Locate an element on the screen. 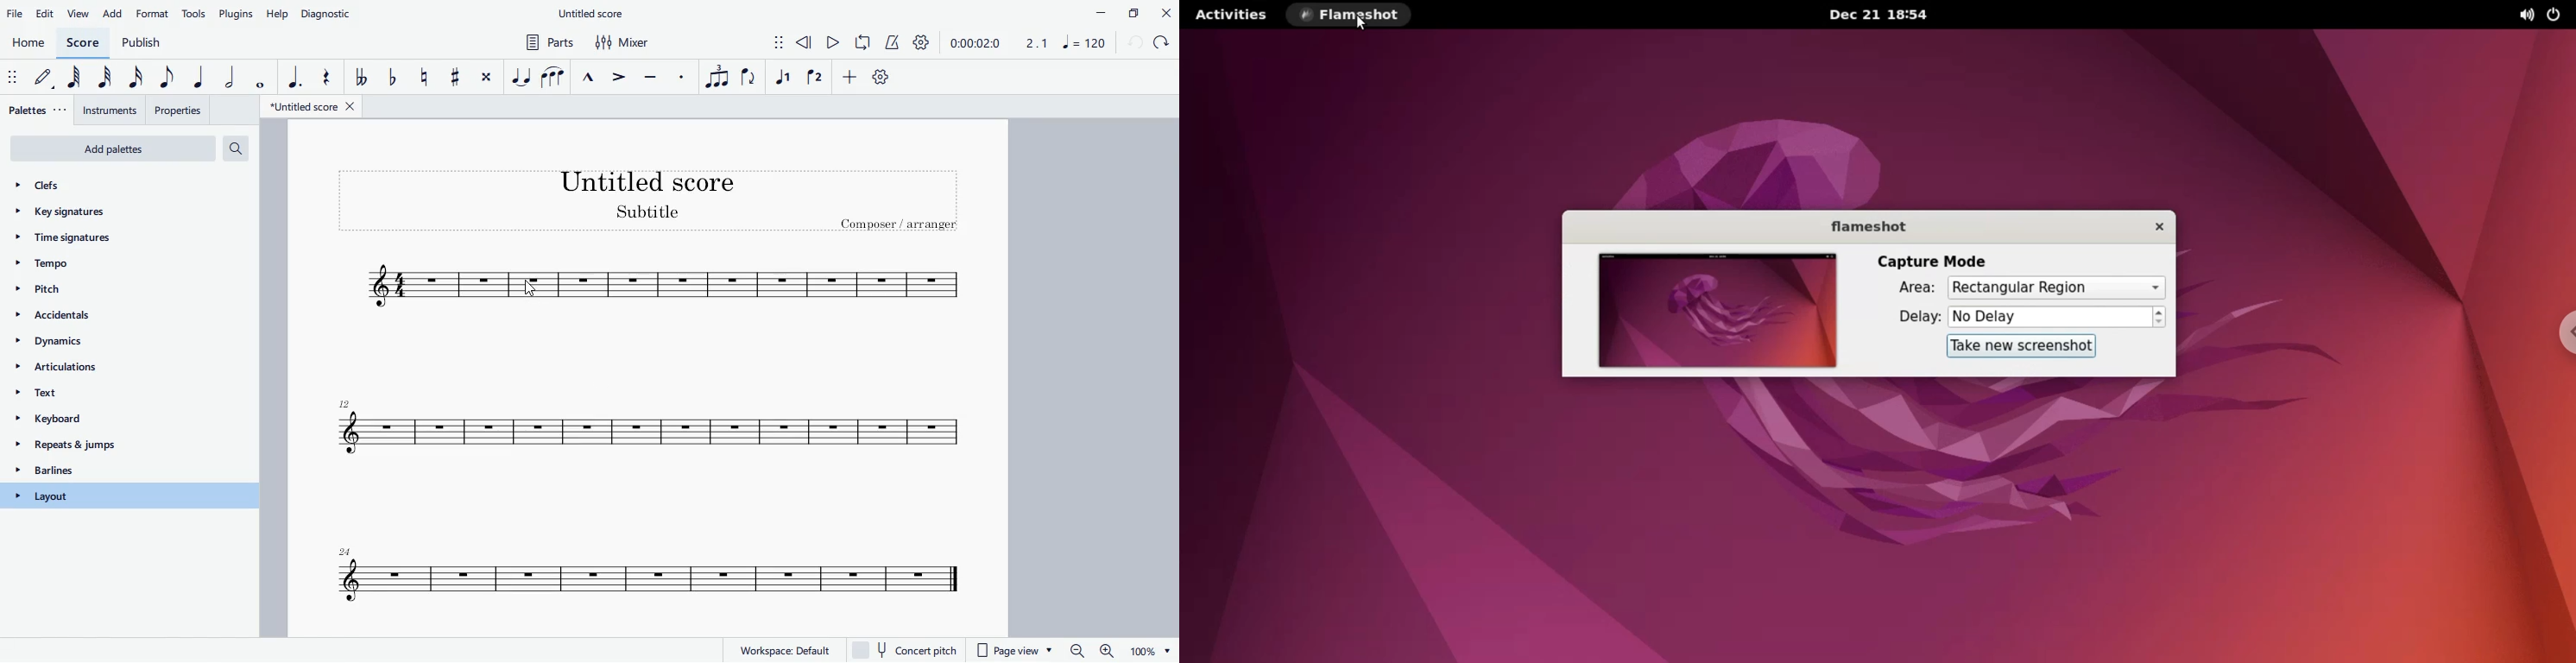  zoom out is located at coordinates (1076, 651).